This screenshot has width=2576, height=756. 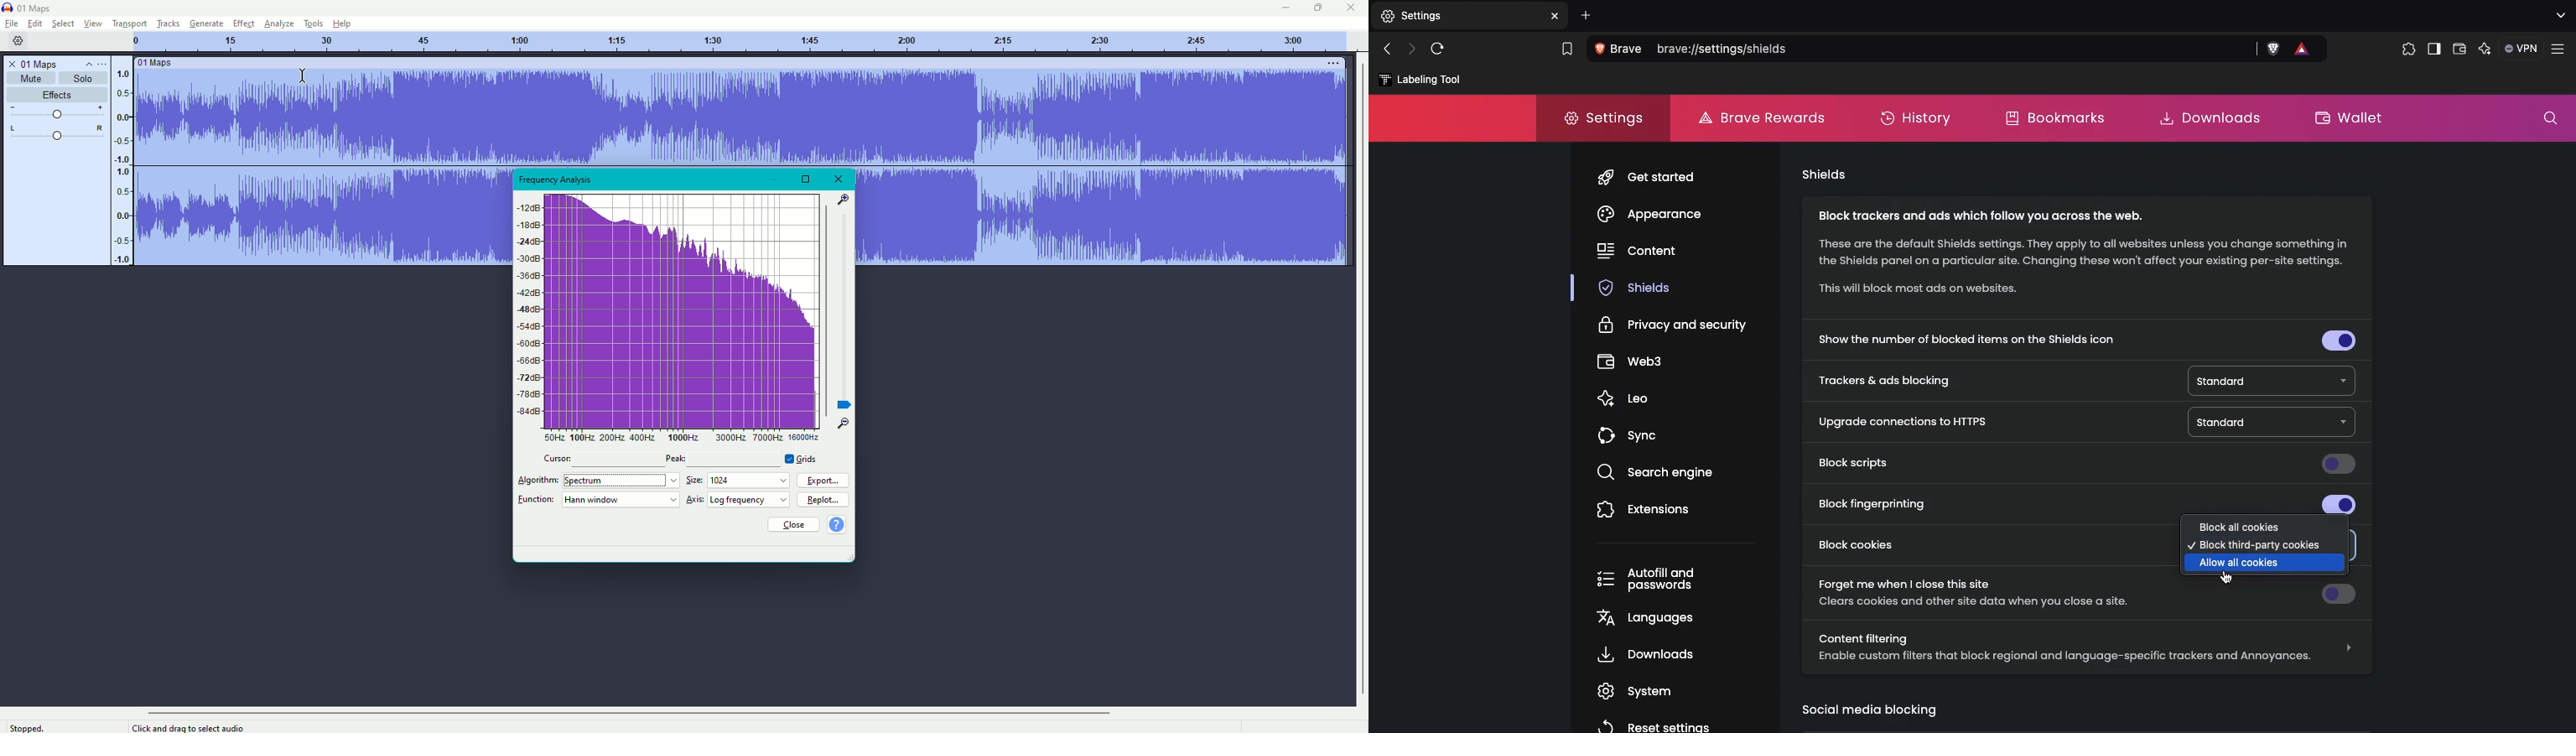 I want to click on Show the number of blocked items on the shields icon, so click(x=2085, y=342).